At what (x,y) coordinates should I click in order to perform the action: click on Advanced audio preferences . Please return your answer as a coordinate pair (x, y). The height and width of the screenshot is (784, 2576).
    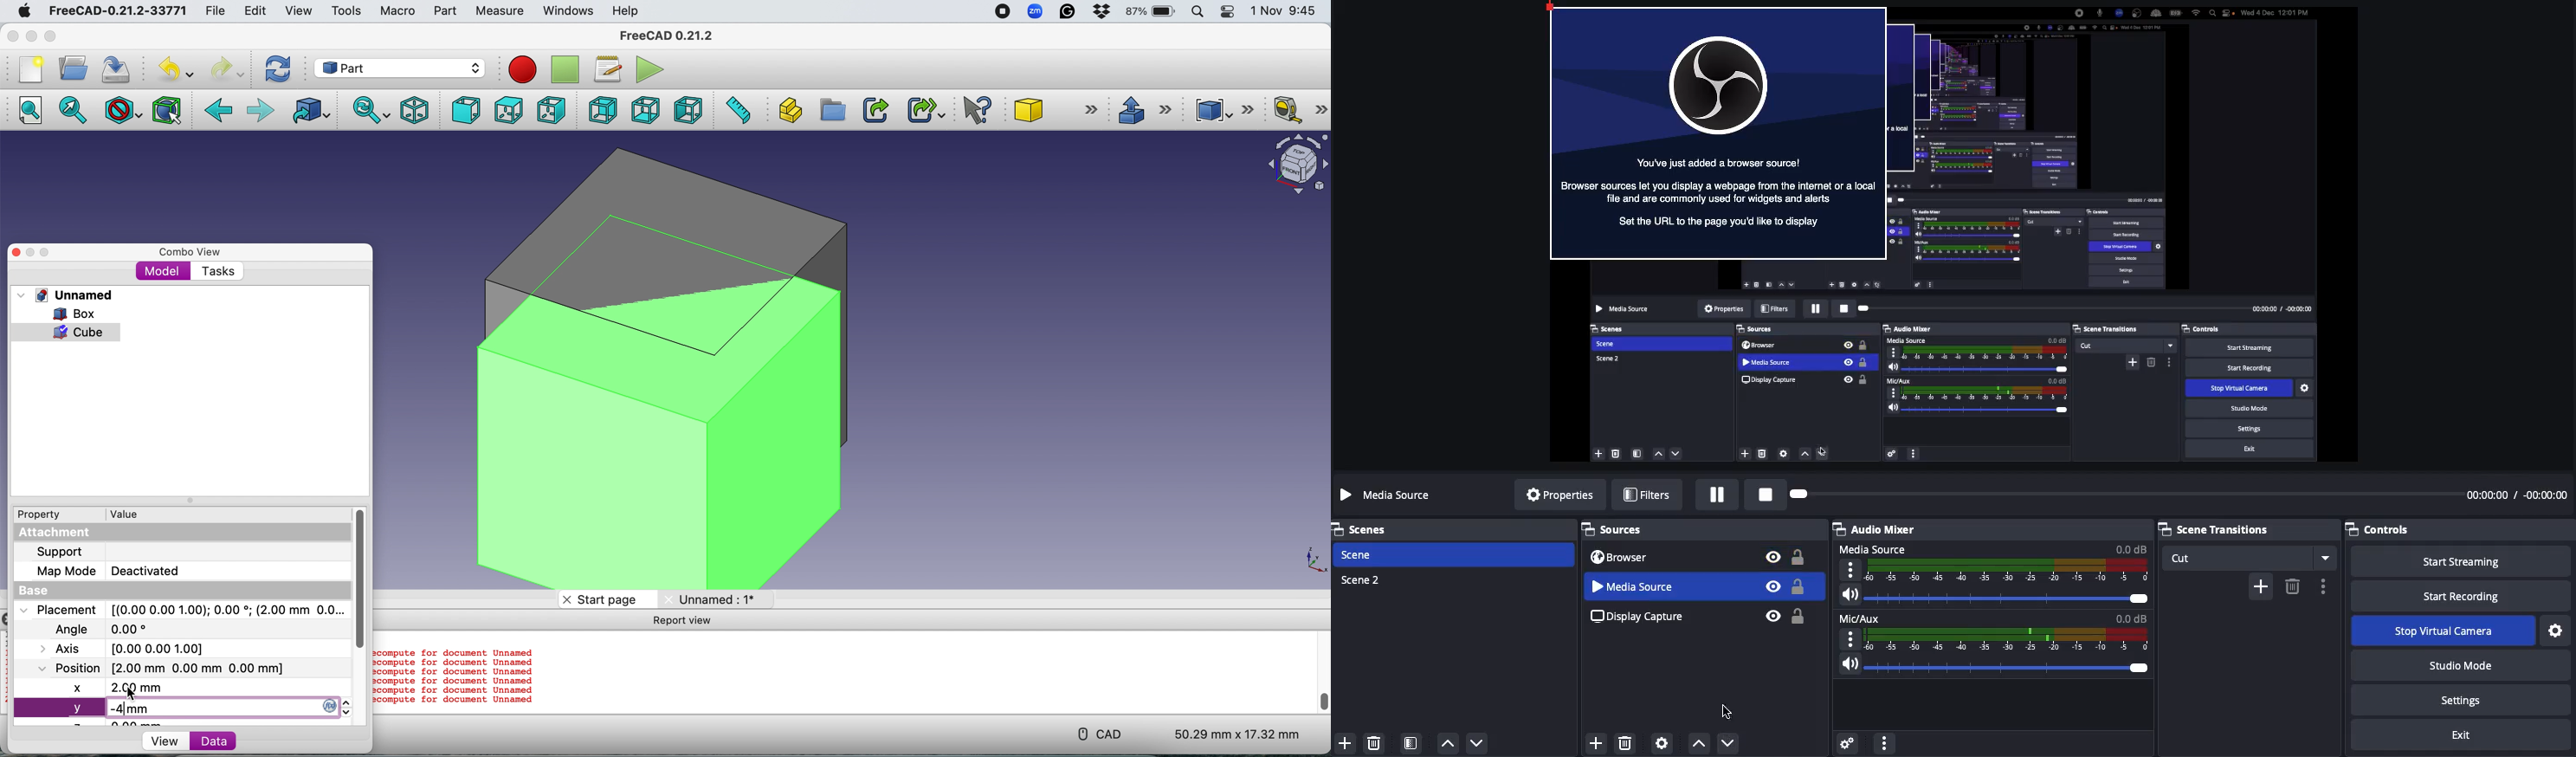
    Looking at the image, I should click on (1850, 745).